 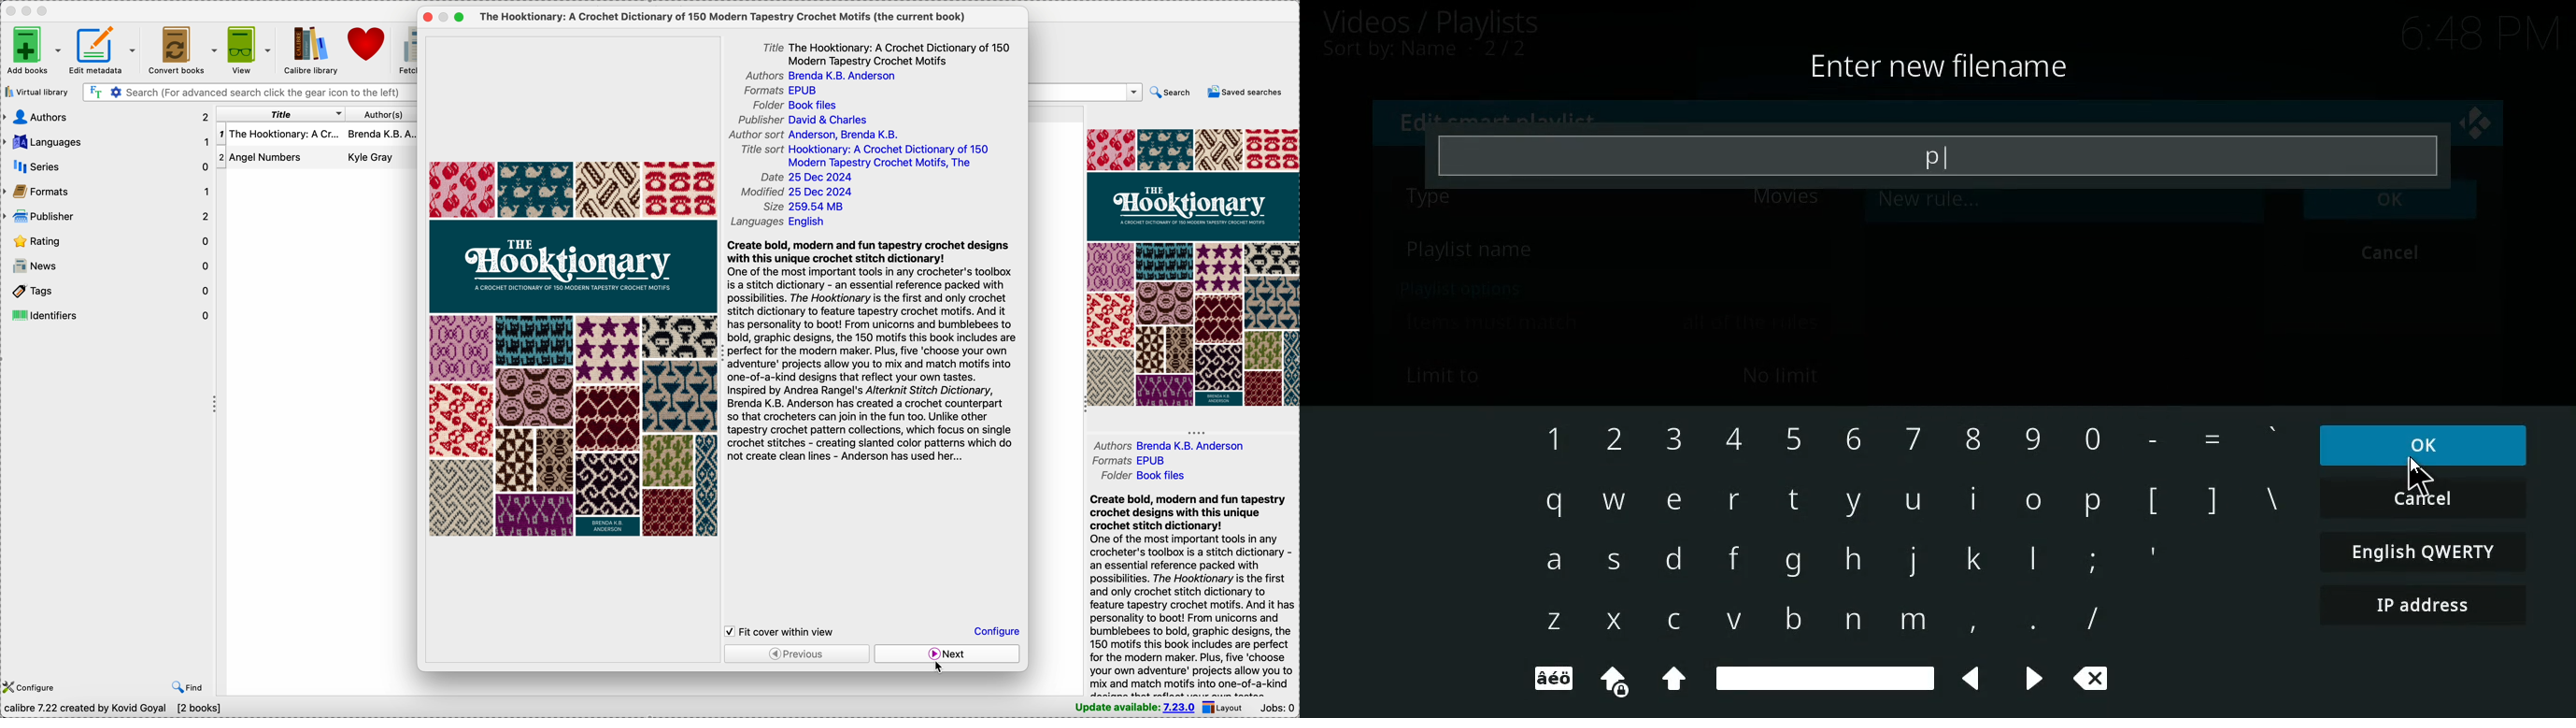 What do you see at coordinates (2423, 500) in the screenshot?
I see `cancel` at bounding box center [2423, 500].